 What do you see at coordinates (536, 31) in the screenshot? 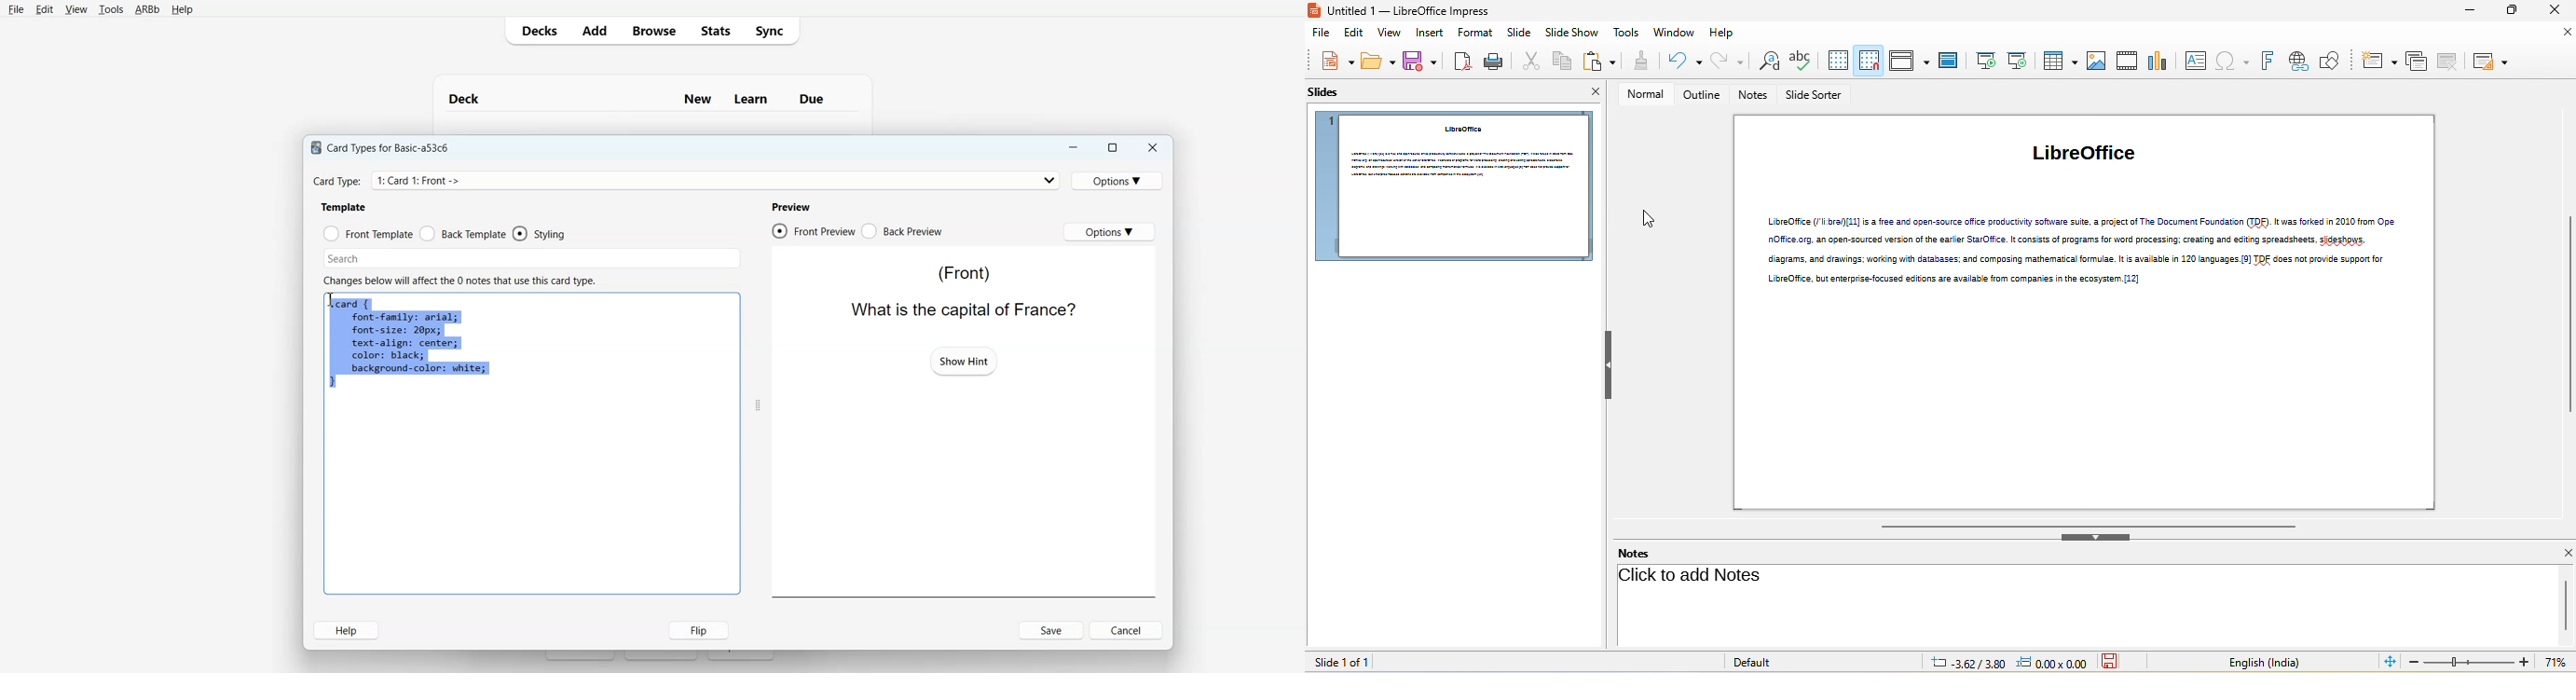
I see `Decks` at bounding box center [536, 31].